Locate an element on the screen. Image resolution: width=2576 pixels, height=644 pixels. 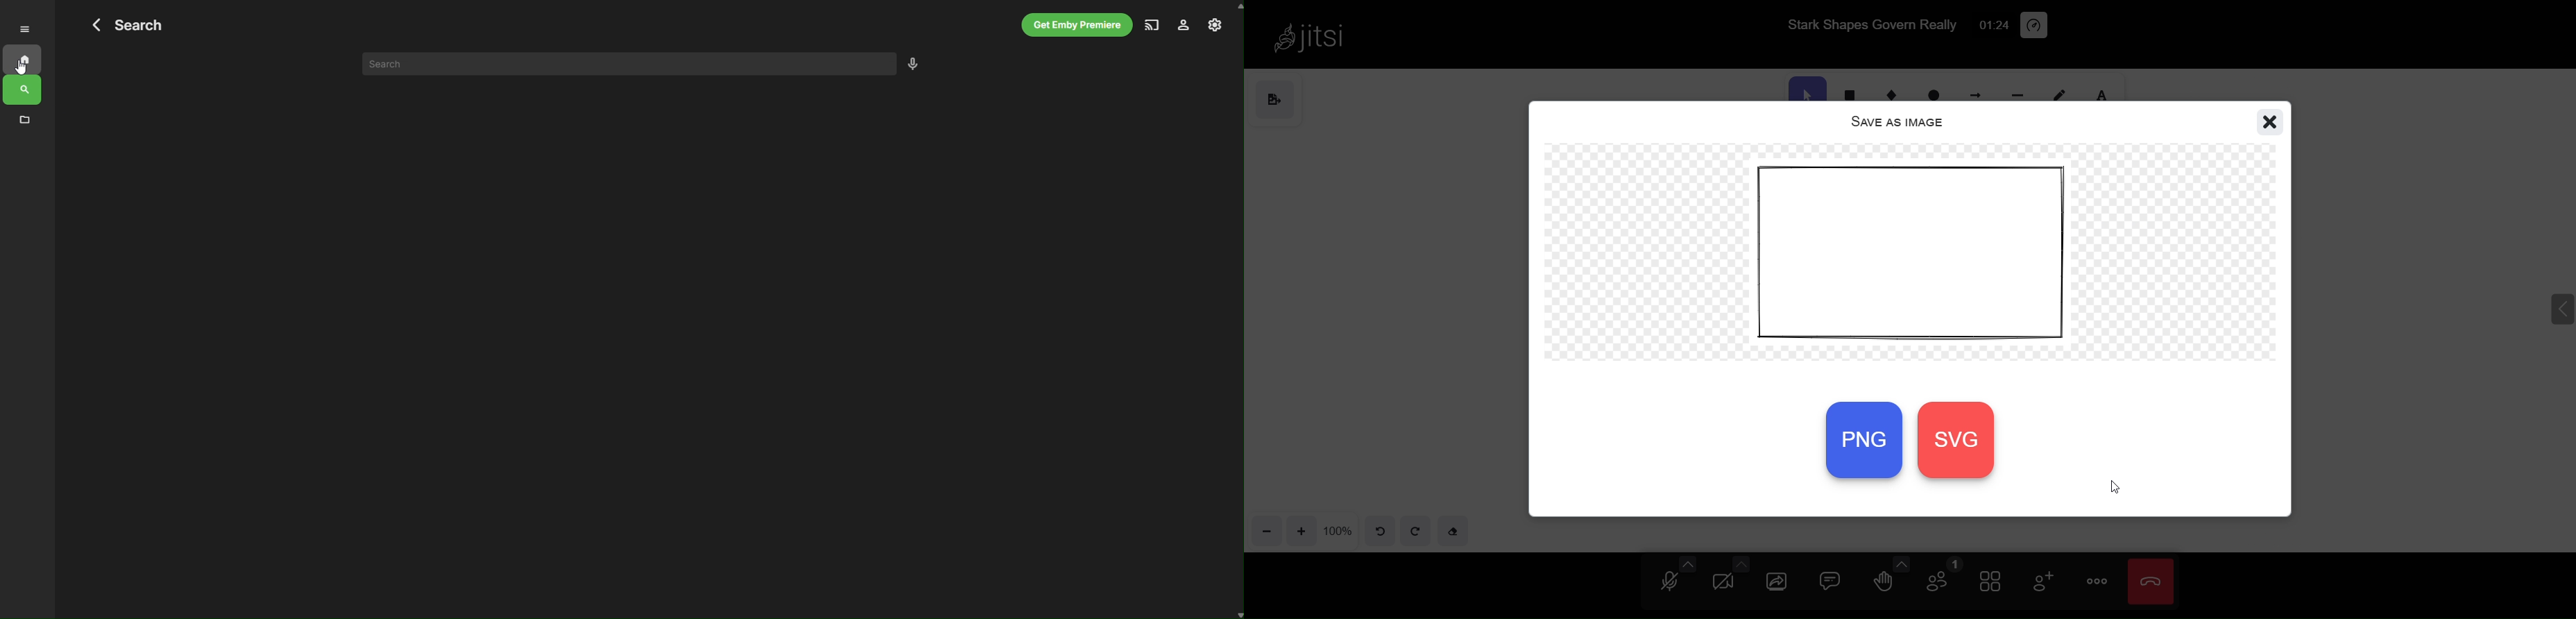
expand is located at coordinates (2552, 302).